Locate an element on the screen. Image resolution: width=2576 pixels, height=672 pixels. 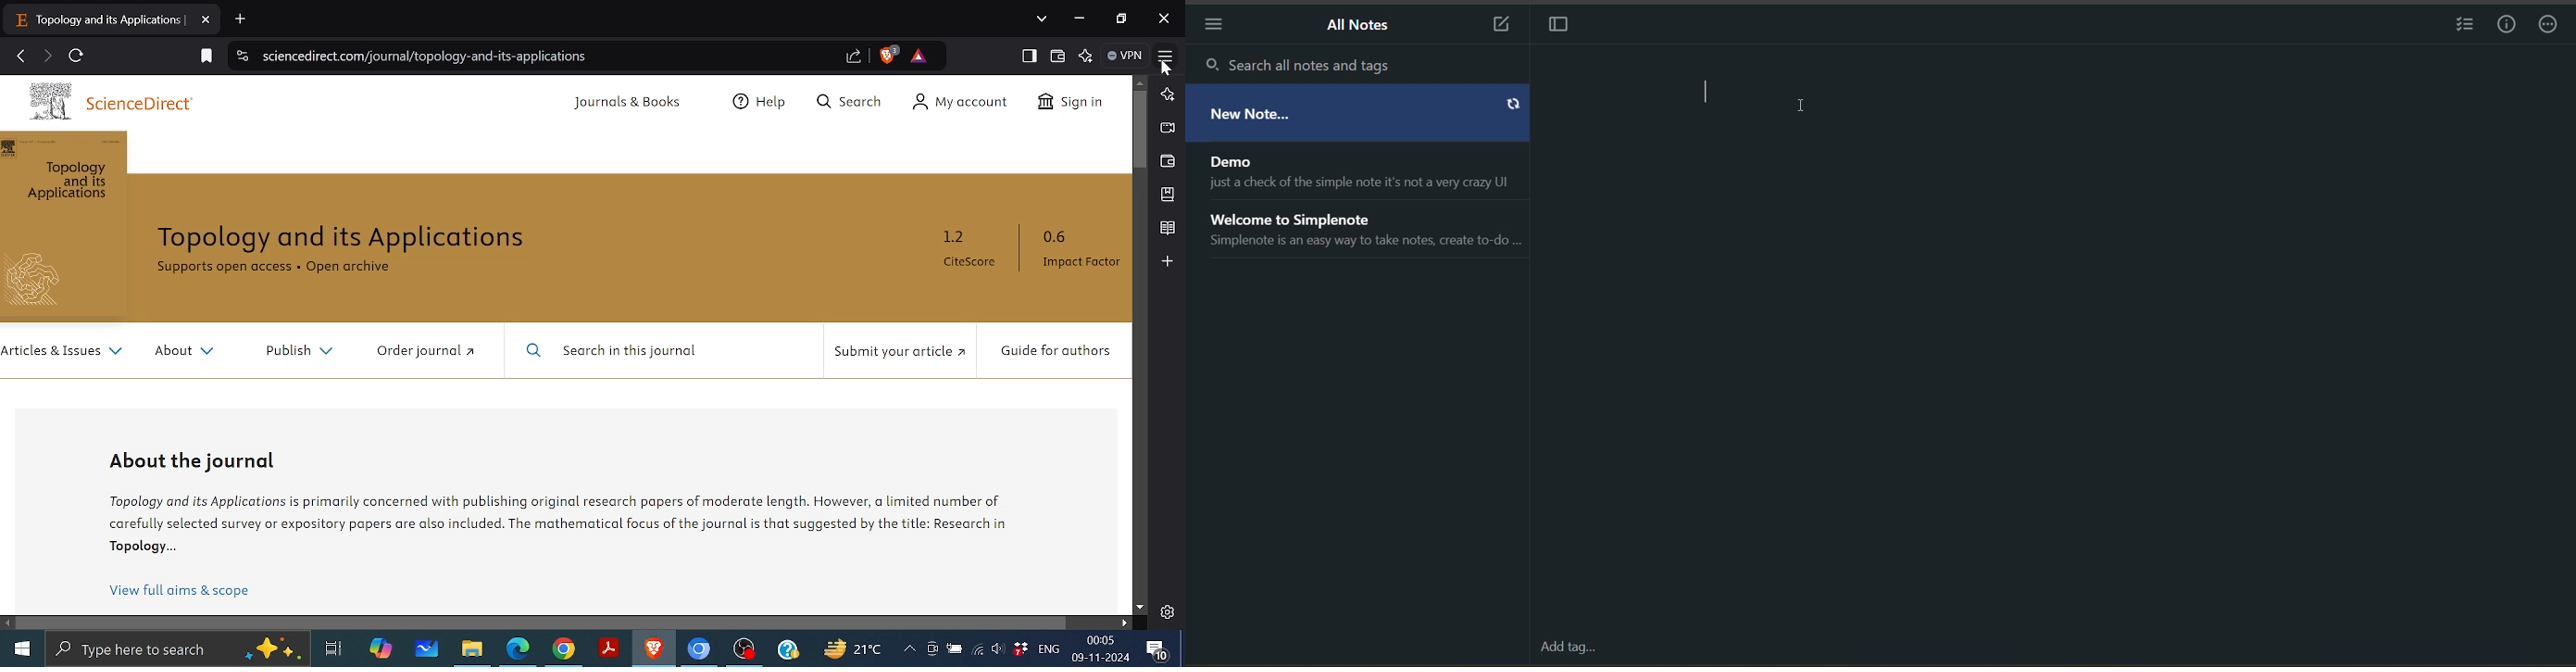
Share this page is located at coordinates (855, 55).